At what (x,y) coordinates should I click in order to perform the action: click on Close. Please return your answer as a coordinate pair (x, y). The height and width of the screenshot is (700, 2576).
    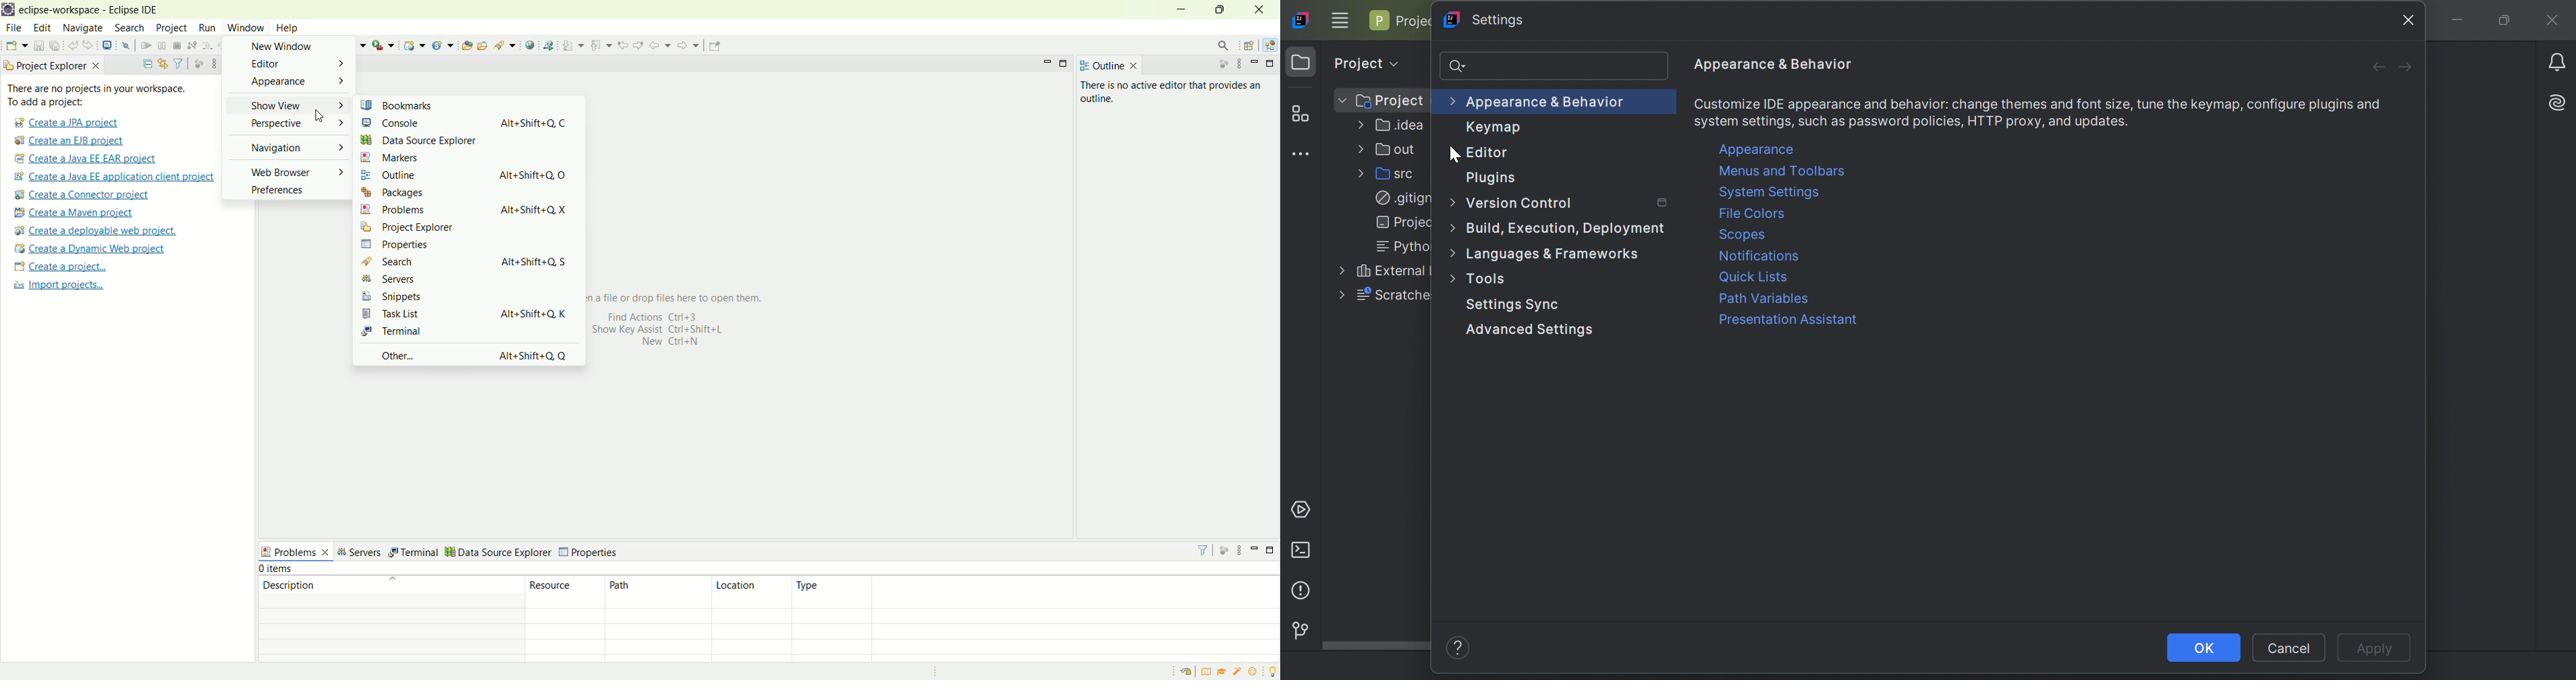
    Looking at the image, I should click on (2409, 20).